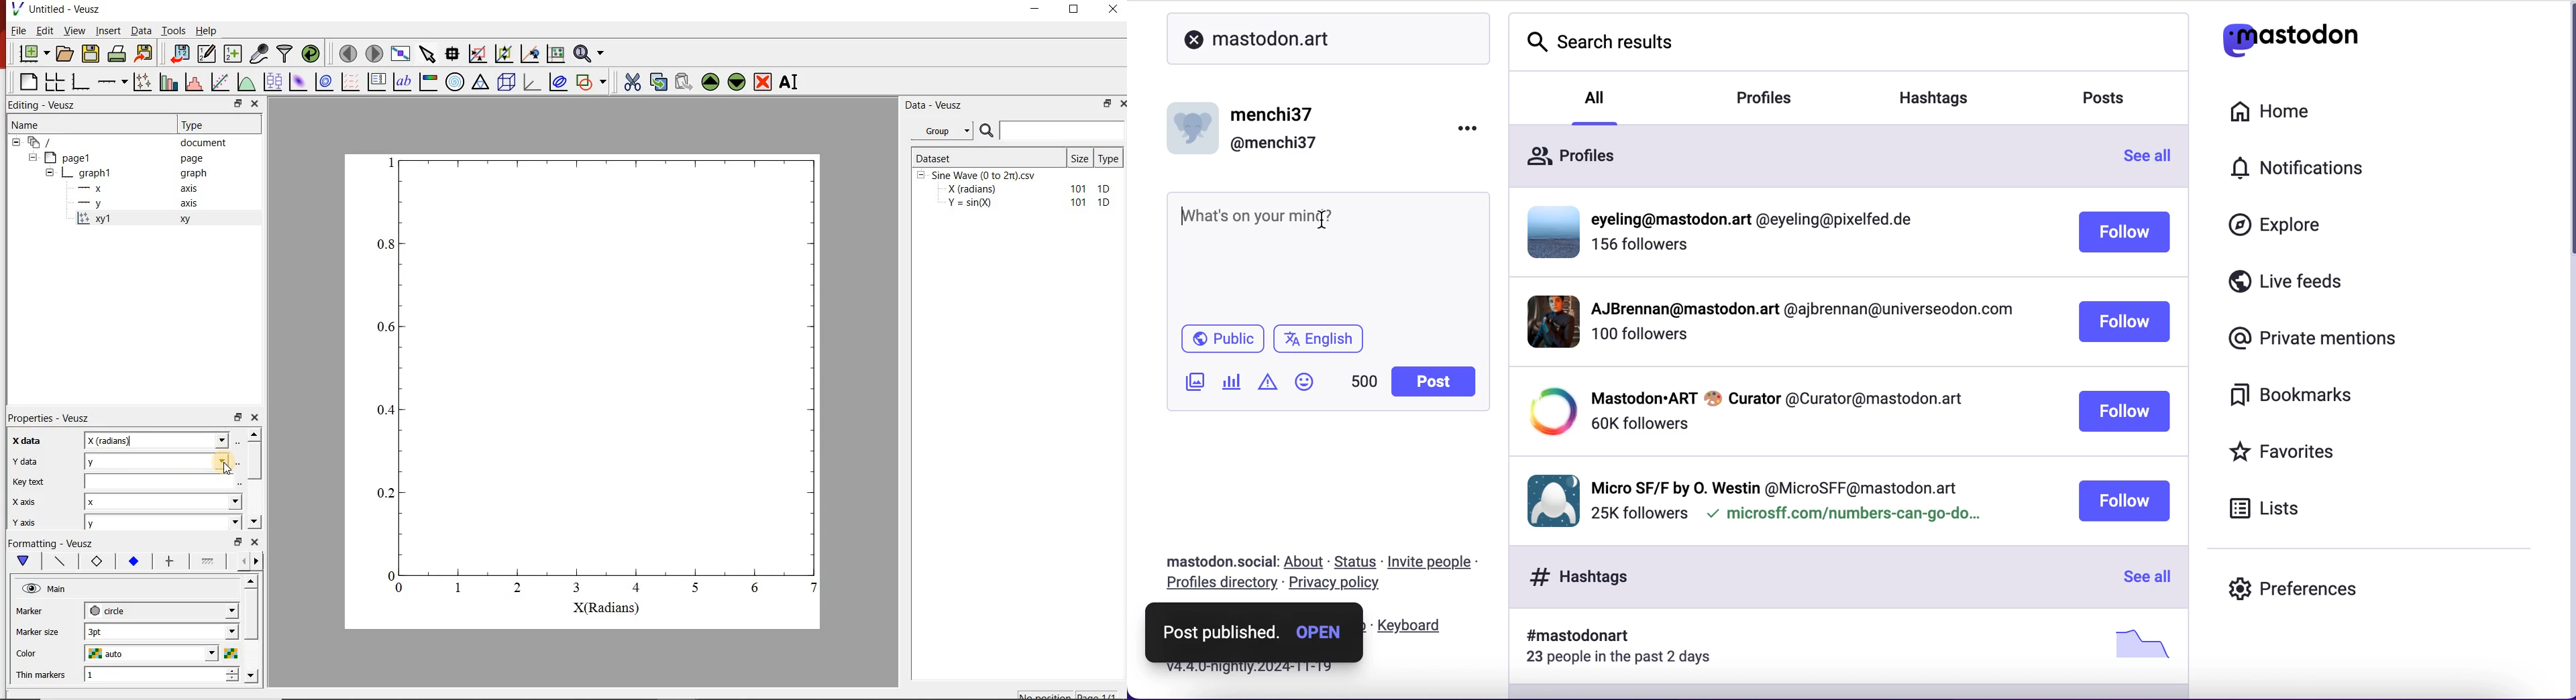 The height and width of the screenshot is (700, 2576). I want to click on follow, so click(2125, 323).